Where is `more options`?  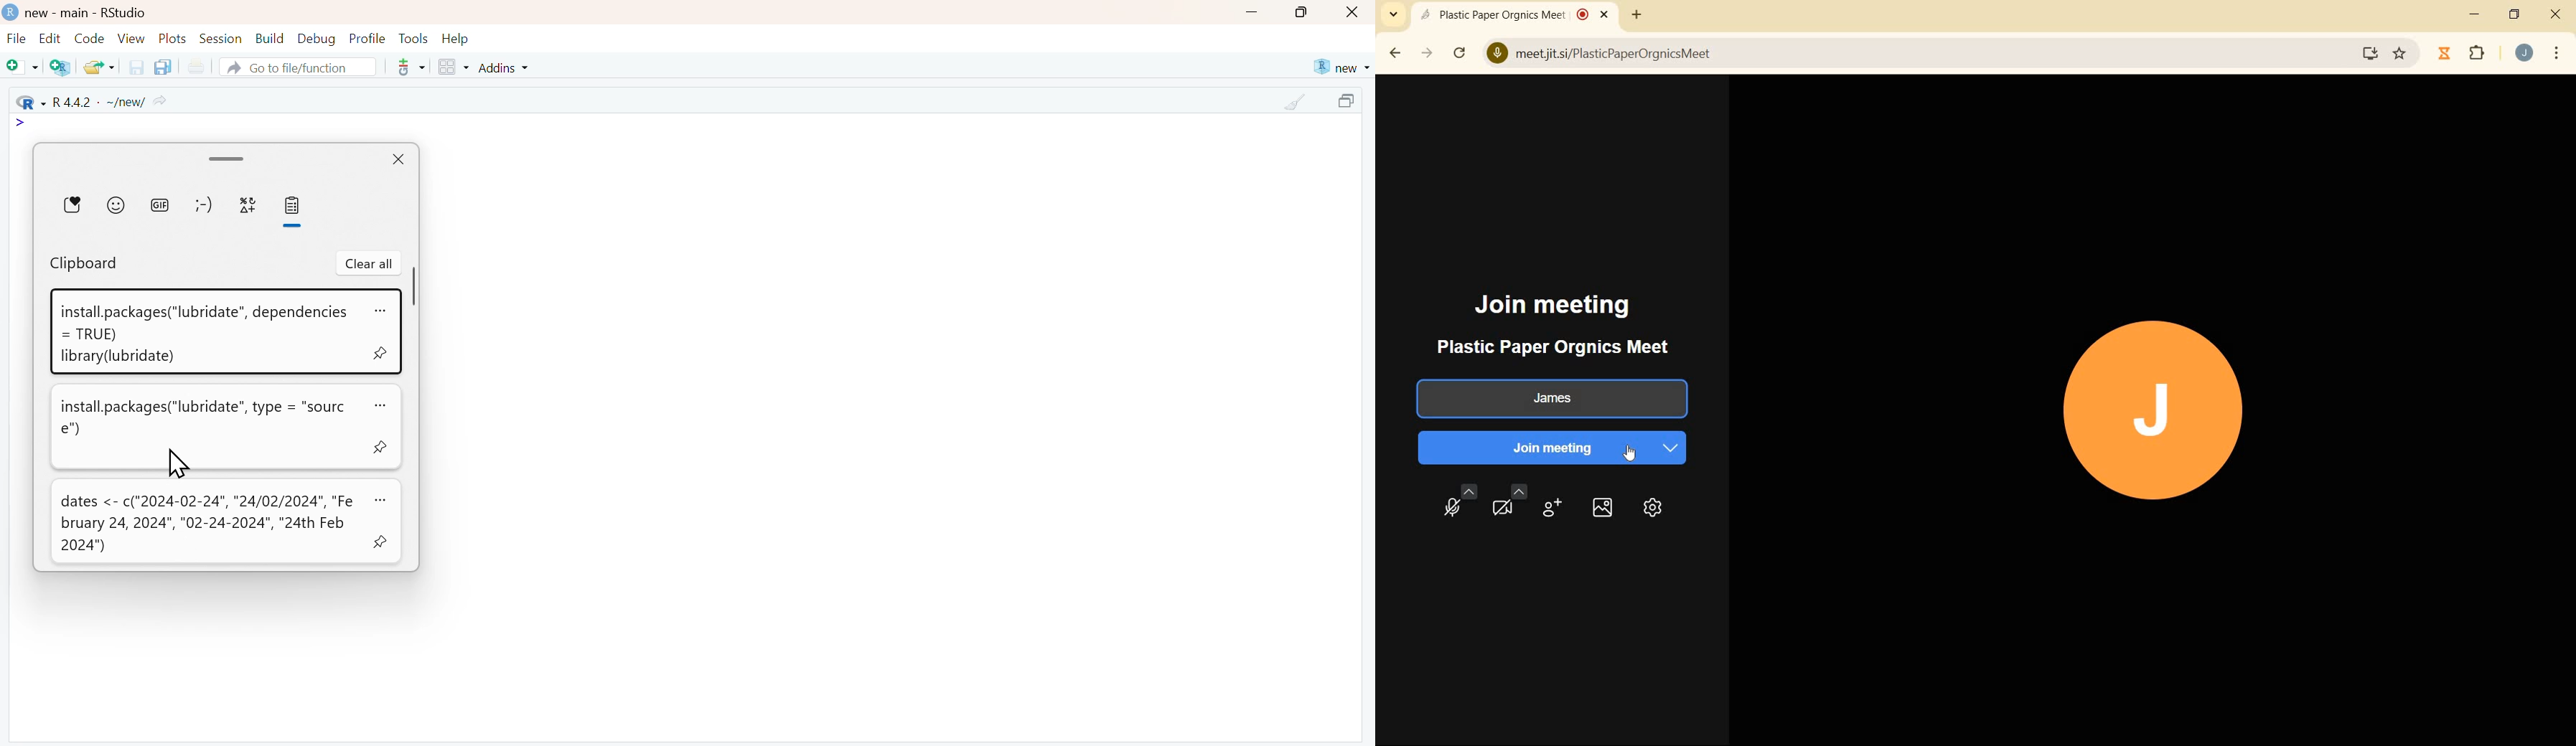 more options is located at coordinates (378, 405).